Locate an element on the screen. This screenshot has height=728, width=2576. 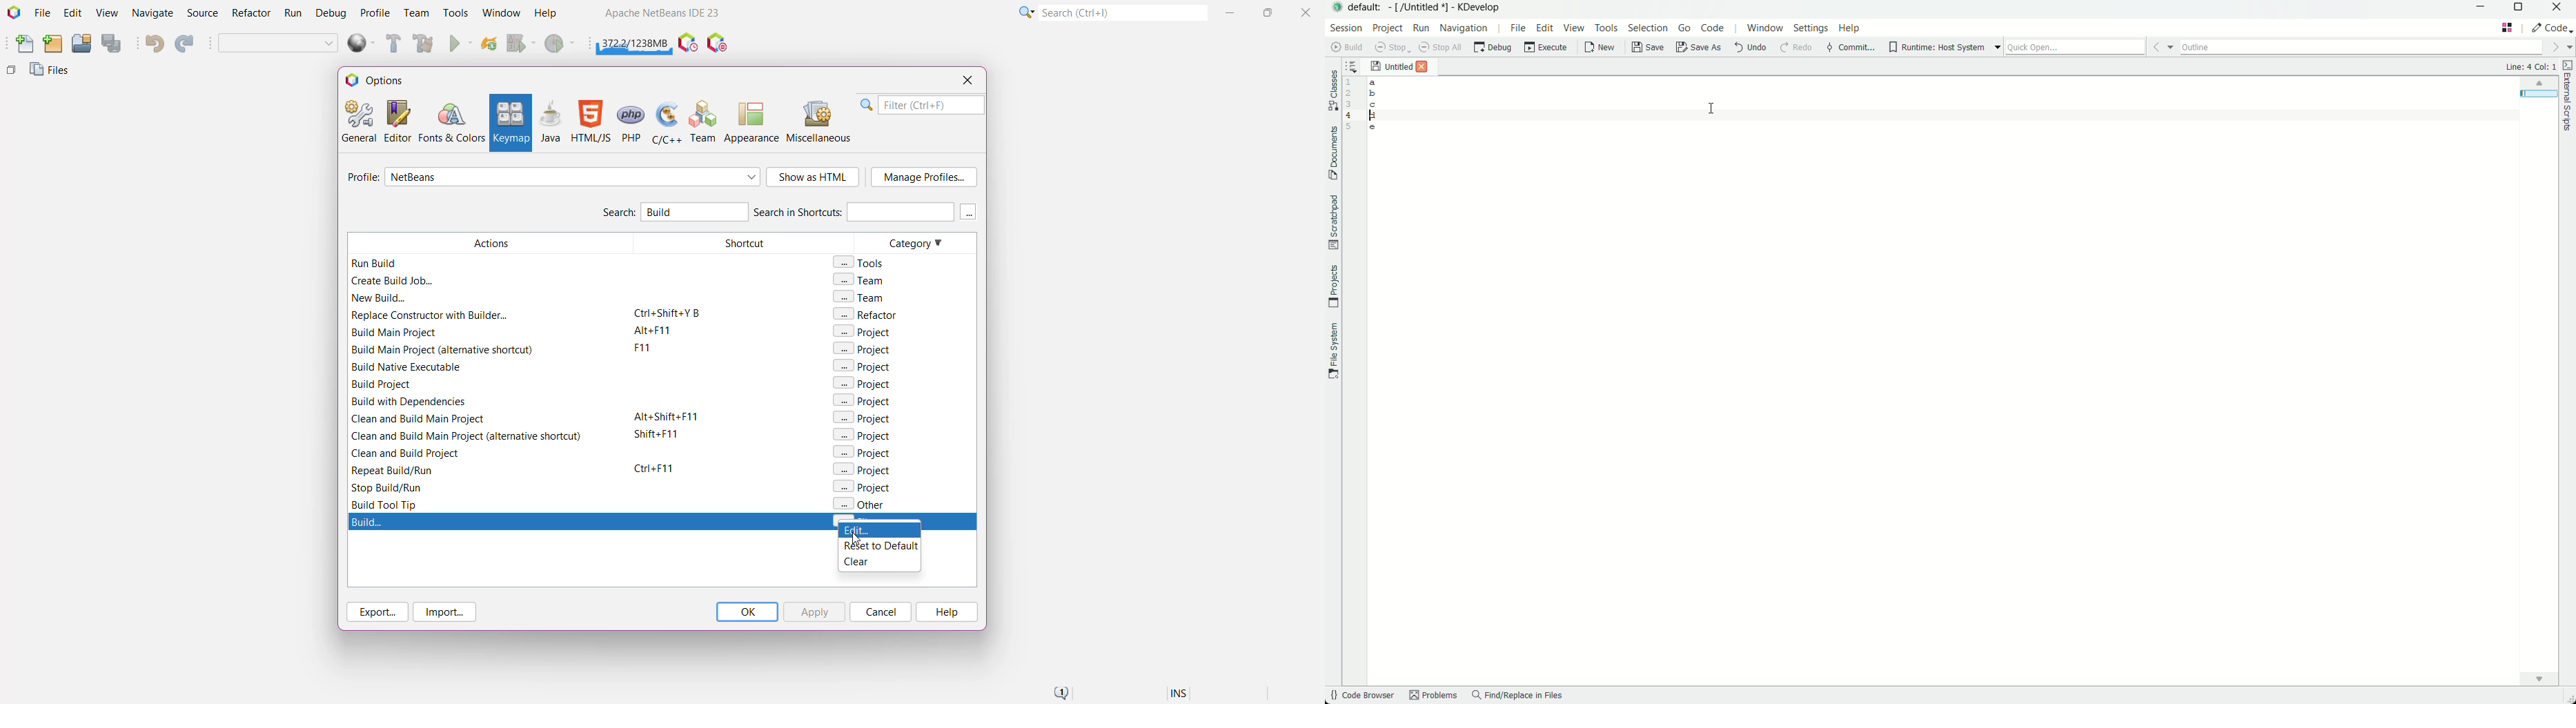
save as is located at coordinates (1698, 50).